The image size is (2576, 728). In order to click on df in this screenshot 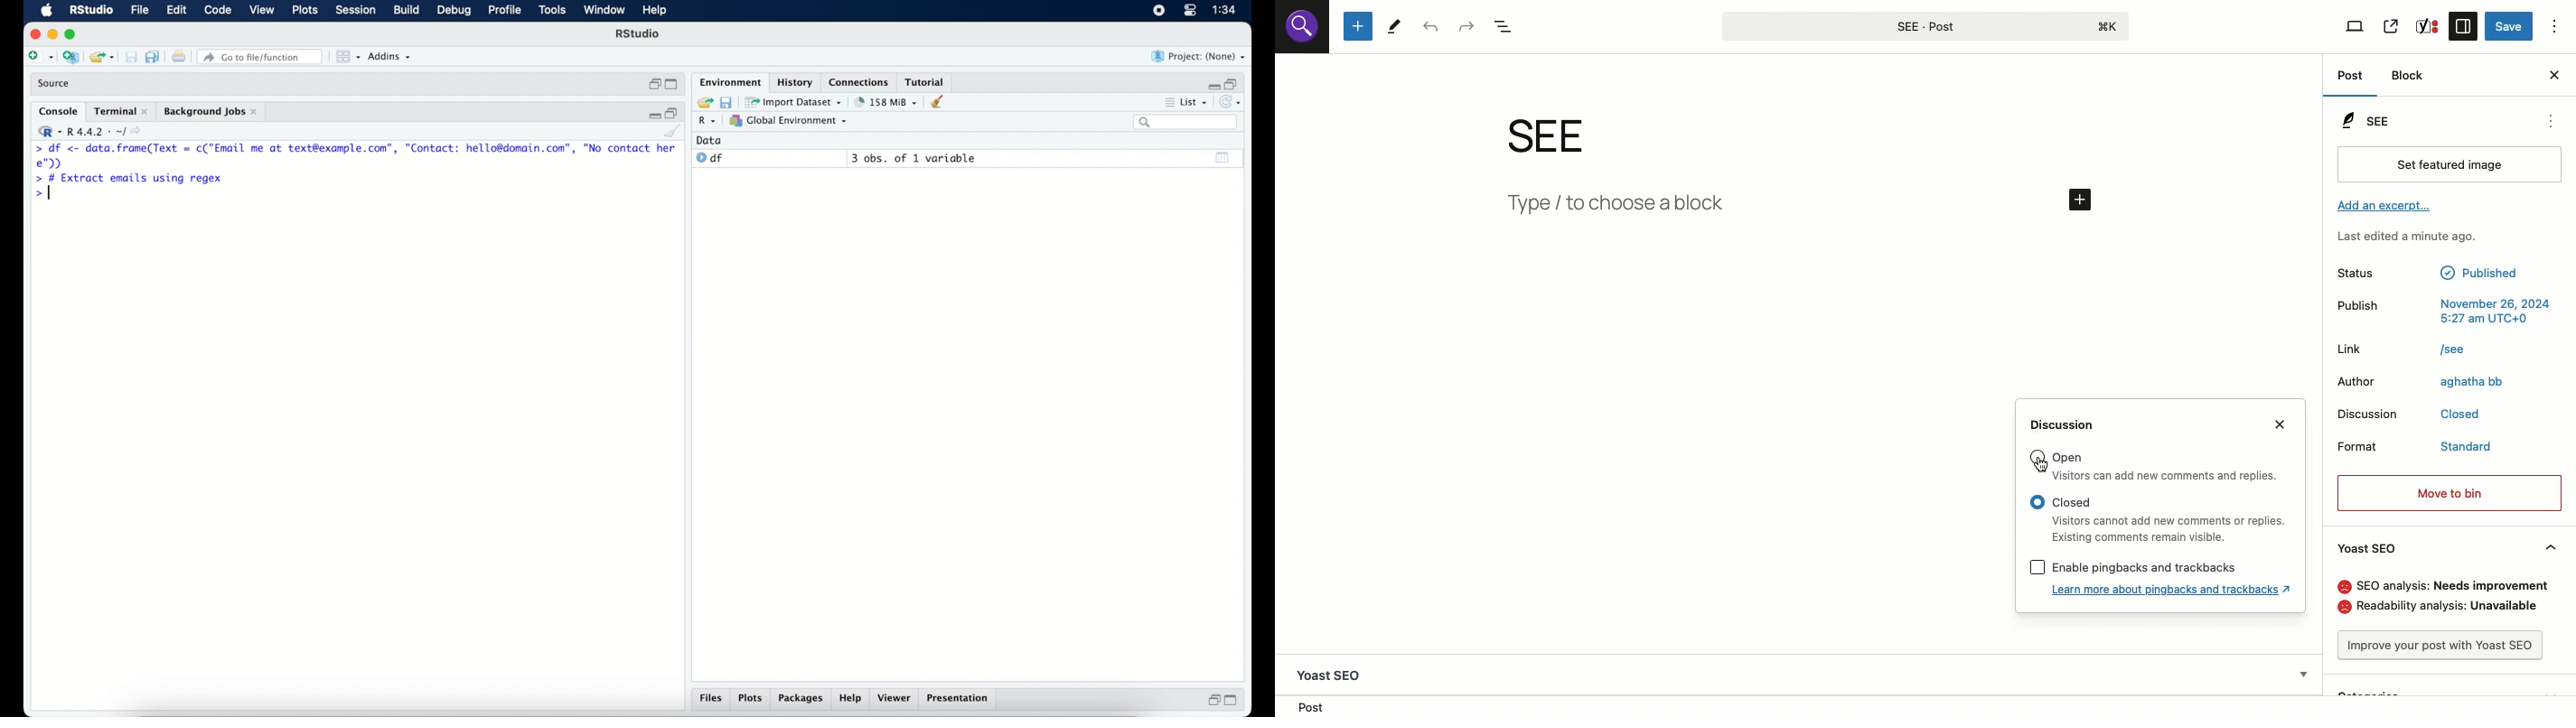, I will do `click(711, 158)`.